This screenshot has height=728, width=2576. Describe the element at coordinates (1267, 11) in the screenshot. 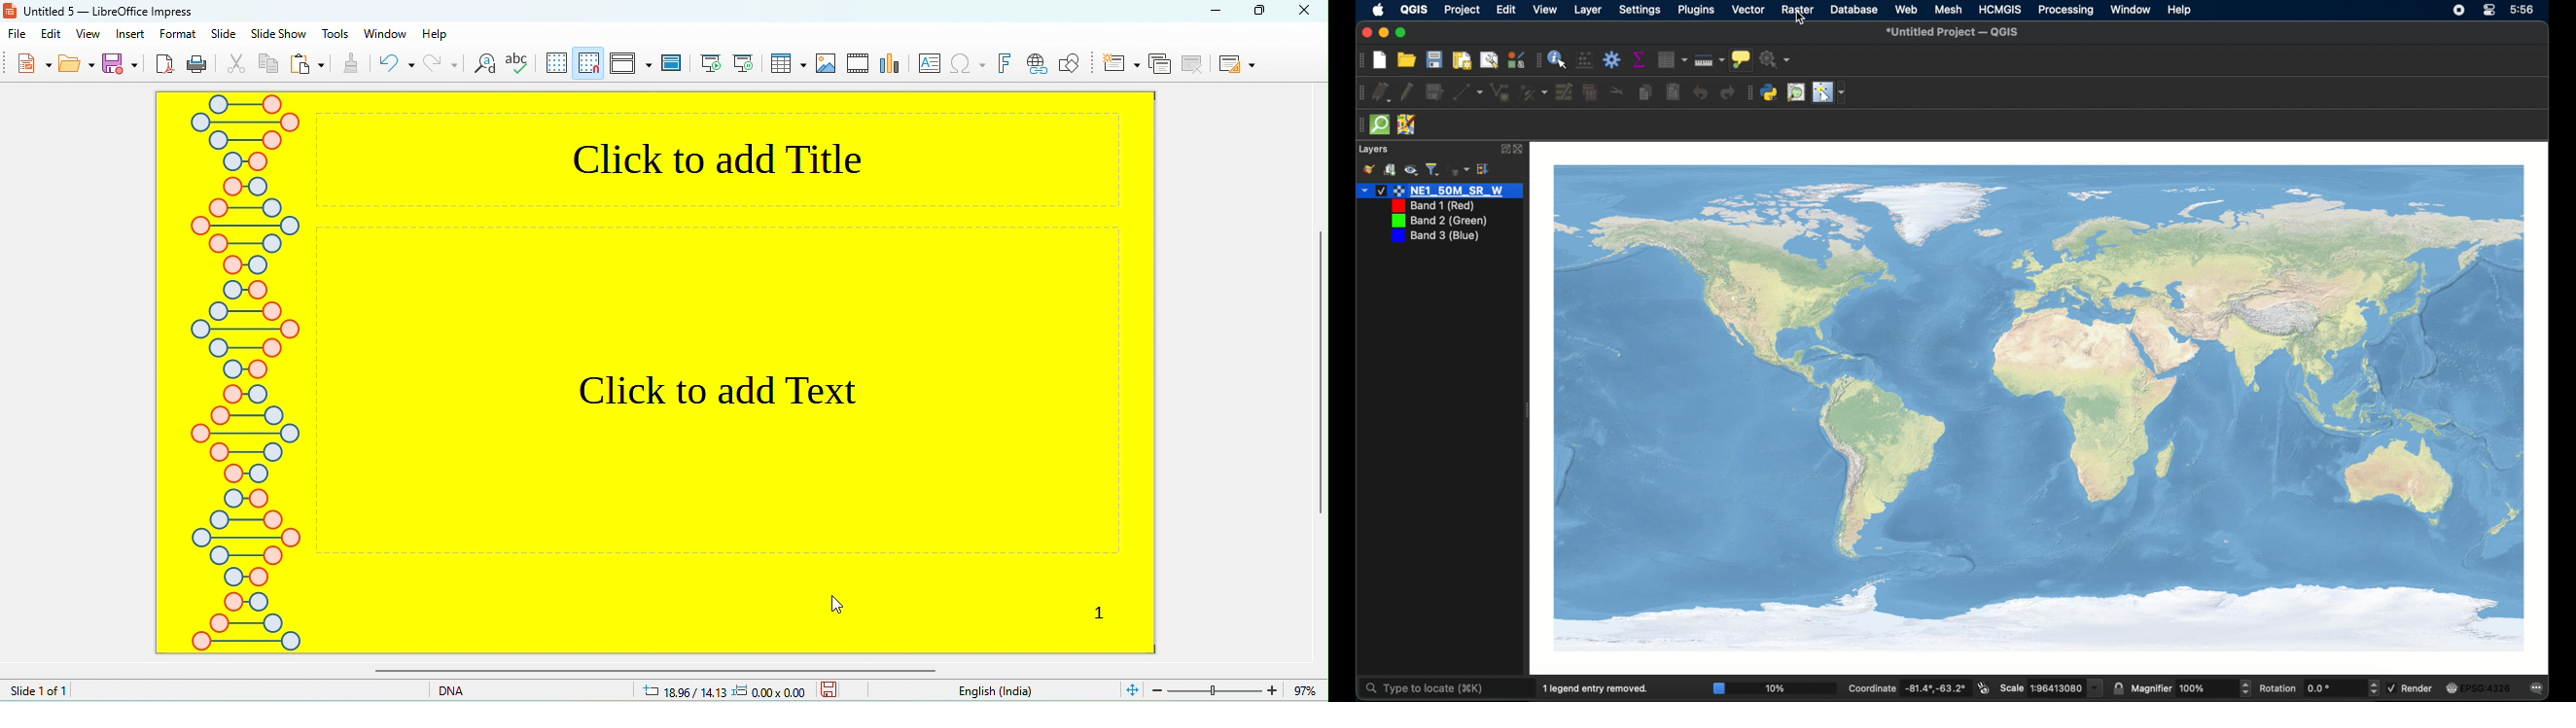

I see `maximize` at that location.